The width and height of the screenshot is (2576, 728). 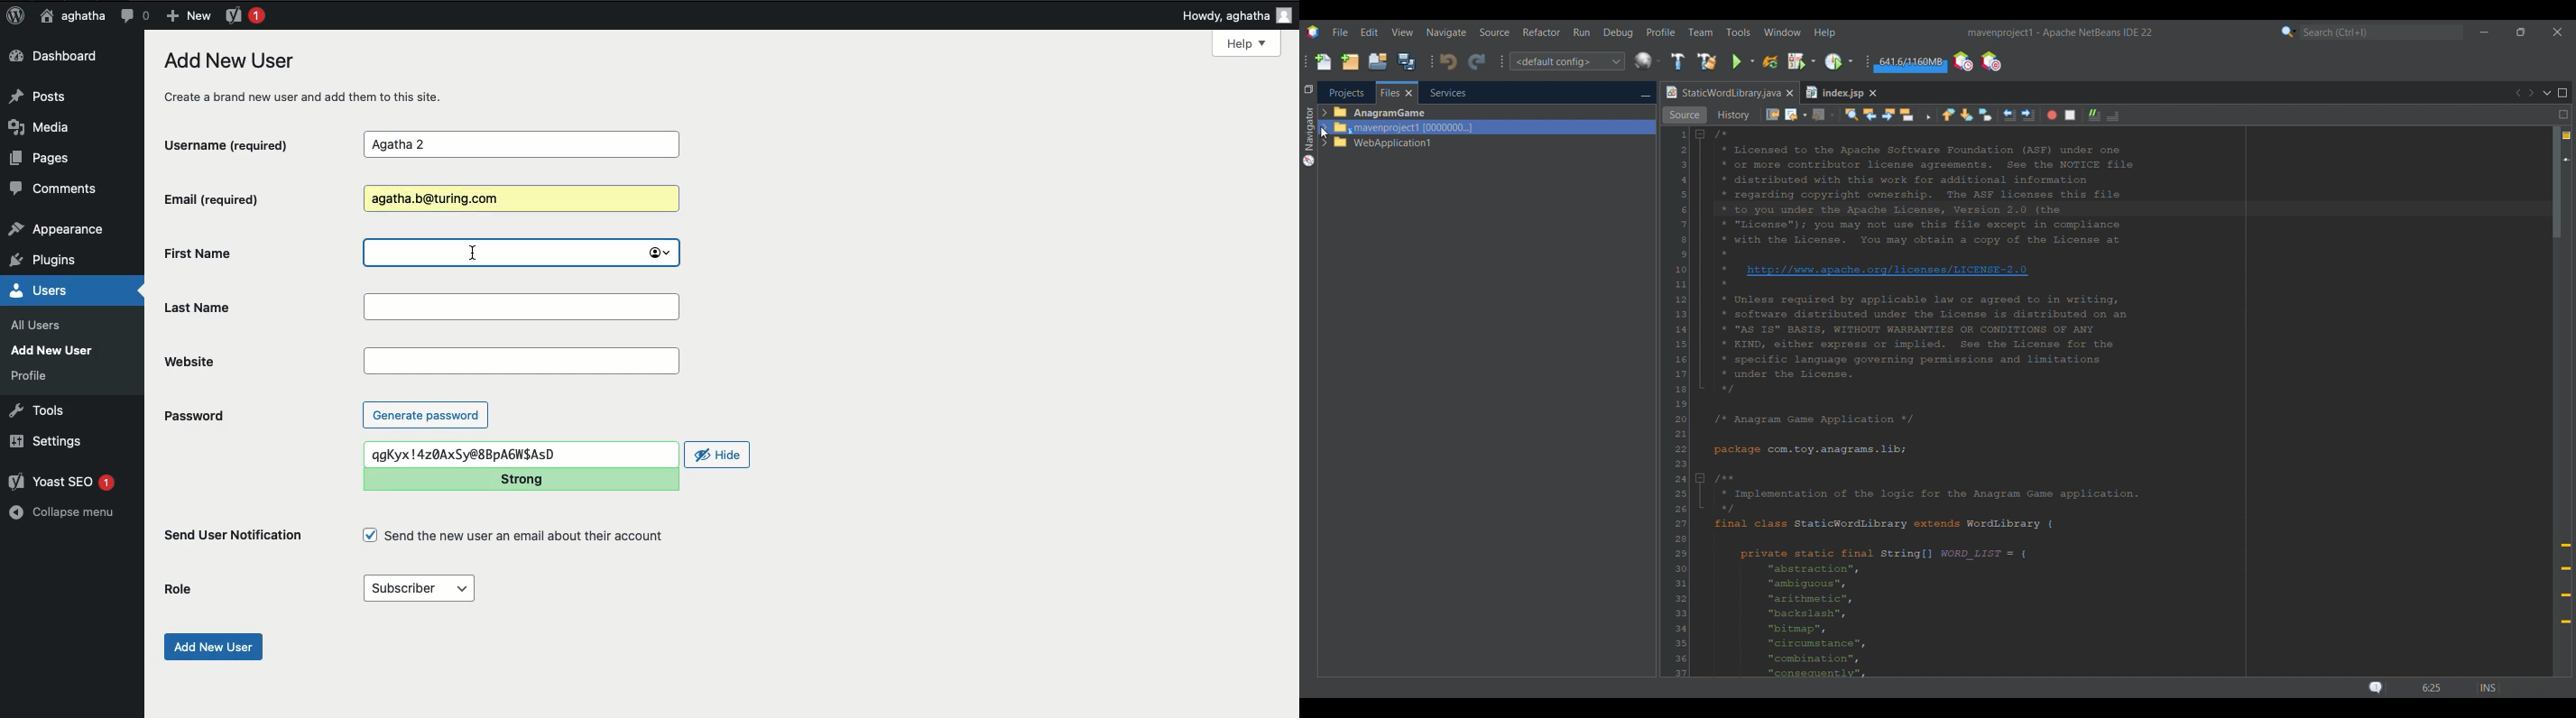 I want to click on Maximize, so click(x=2563, y=93).